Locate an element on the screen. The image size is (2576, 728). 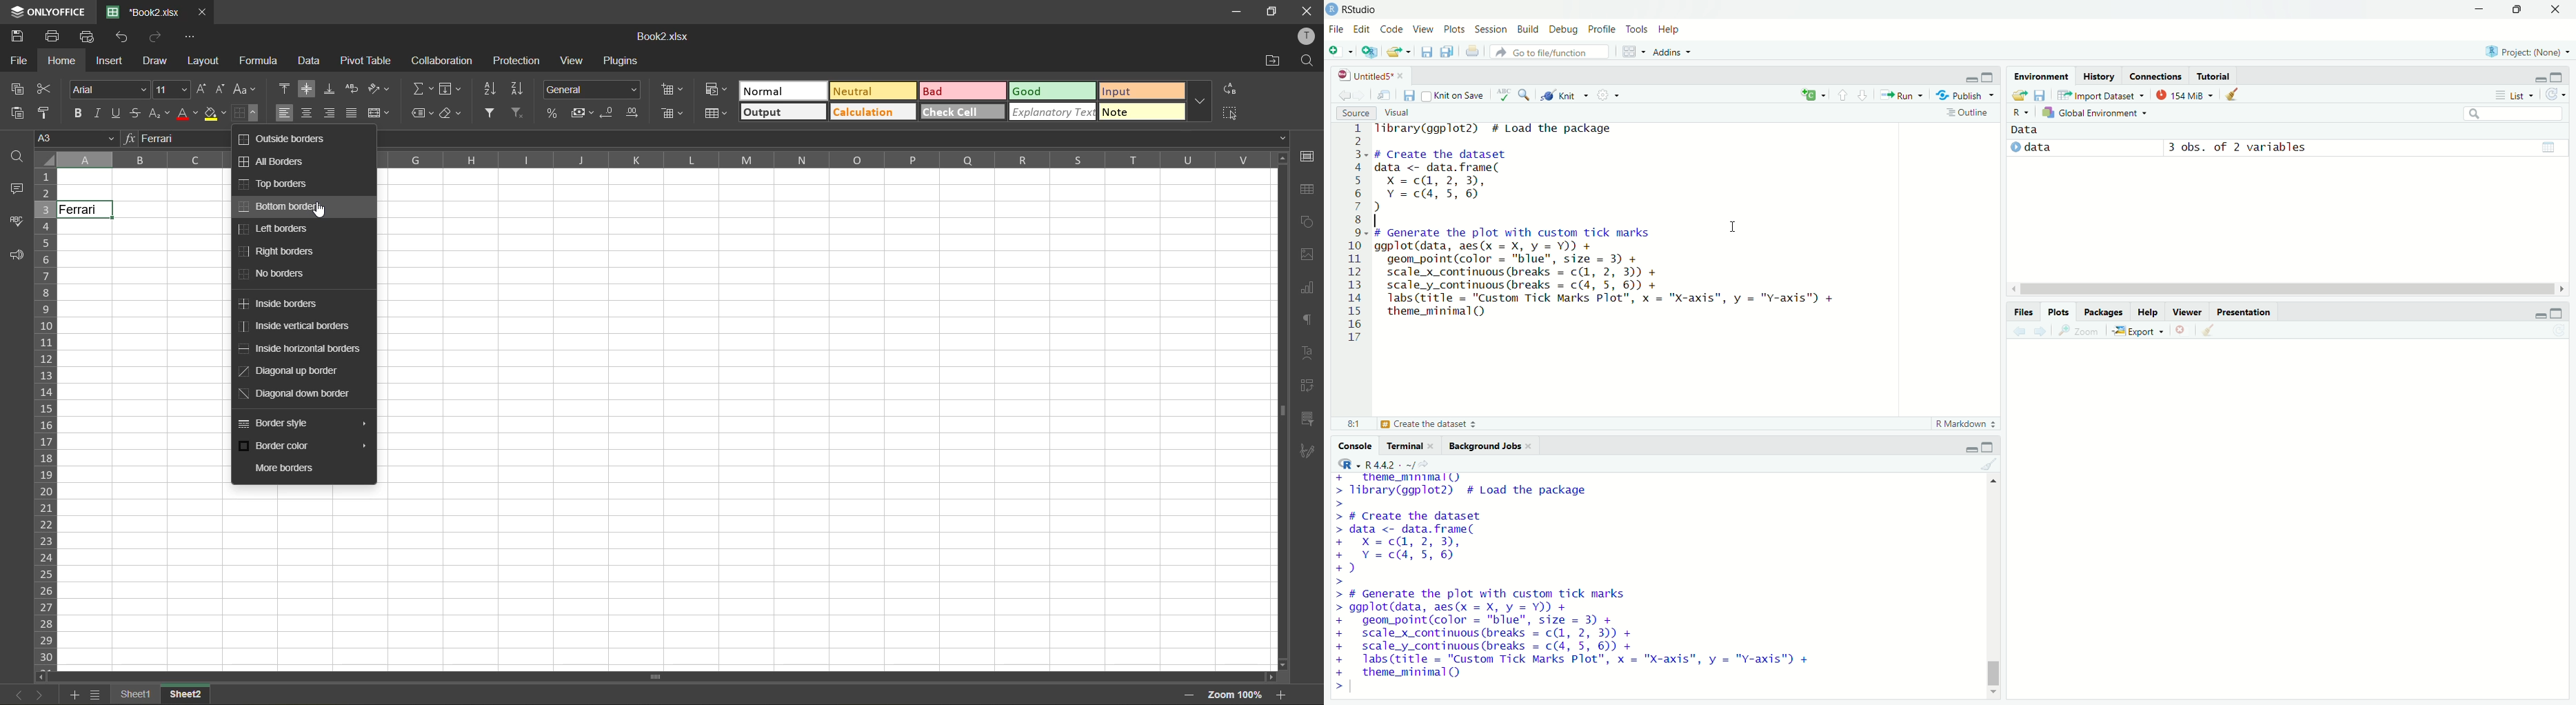
right borders is located at coordinates (285, 252).